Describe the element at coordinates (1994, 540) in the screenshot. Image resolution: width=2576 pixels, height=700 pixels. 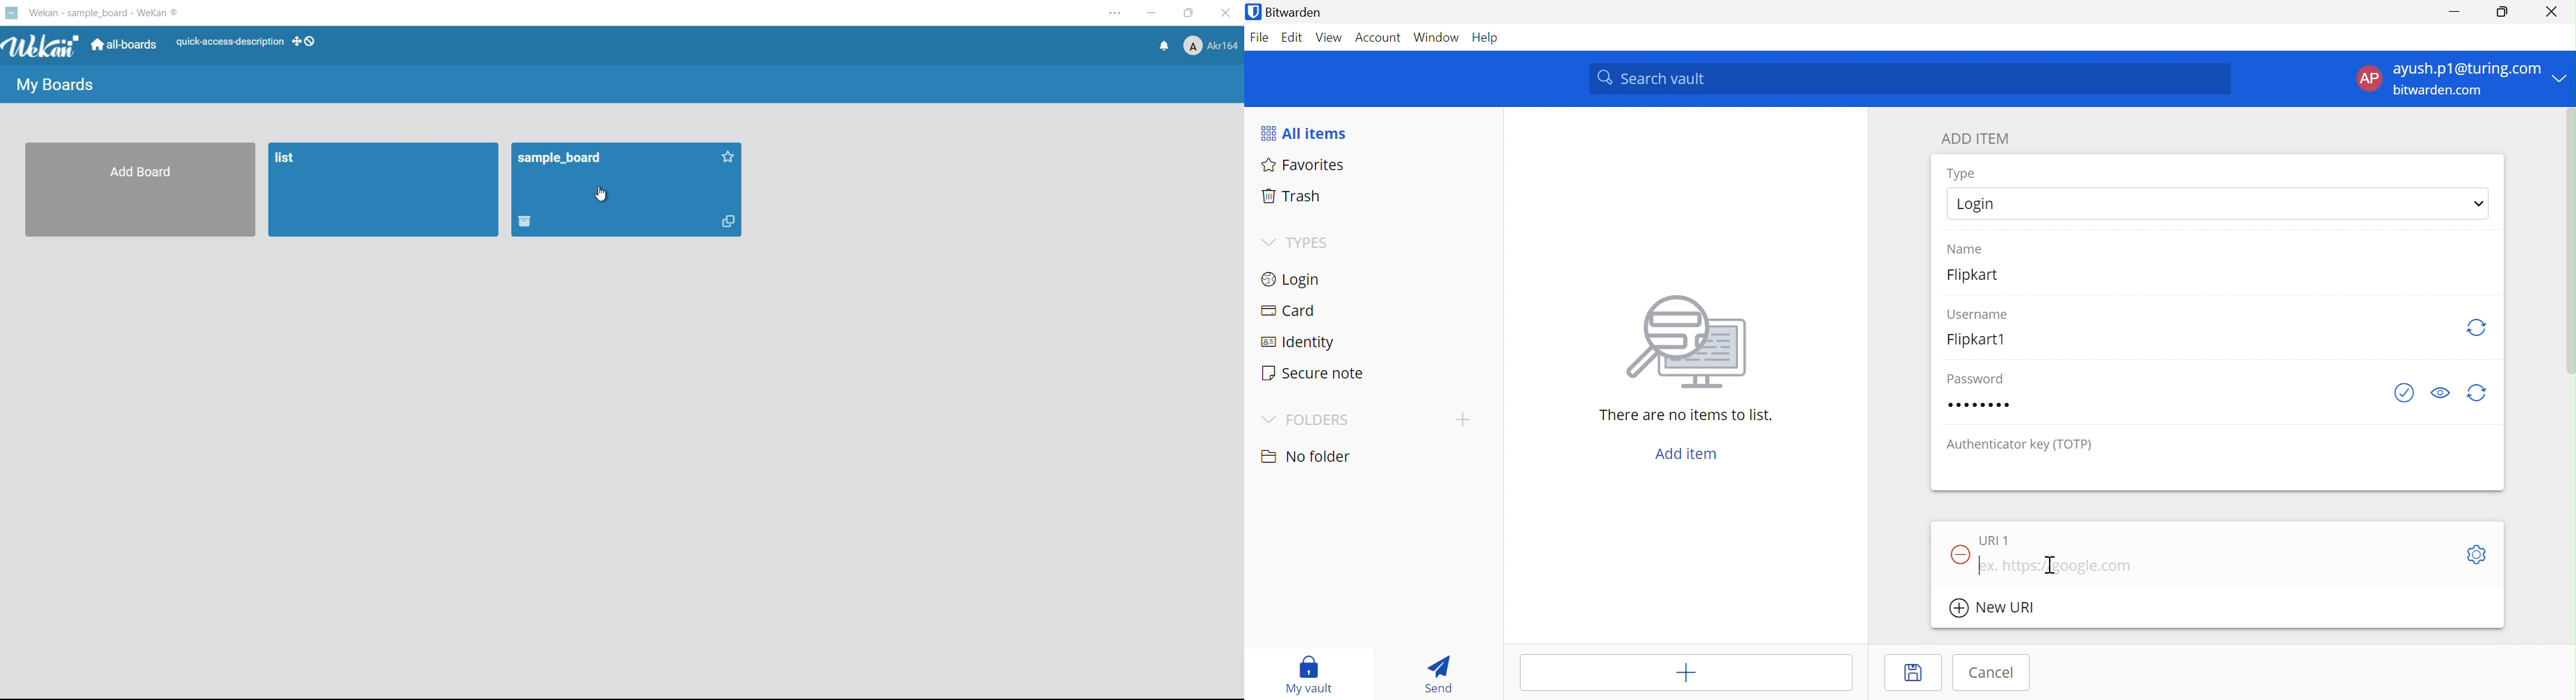
I see `URL 1` at that location.